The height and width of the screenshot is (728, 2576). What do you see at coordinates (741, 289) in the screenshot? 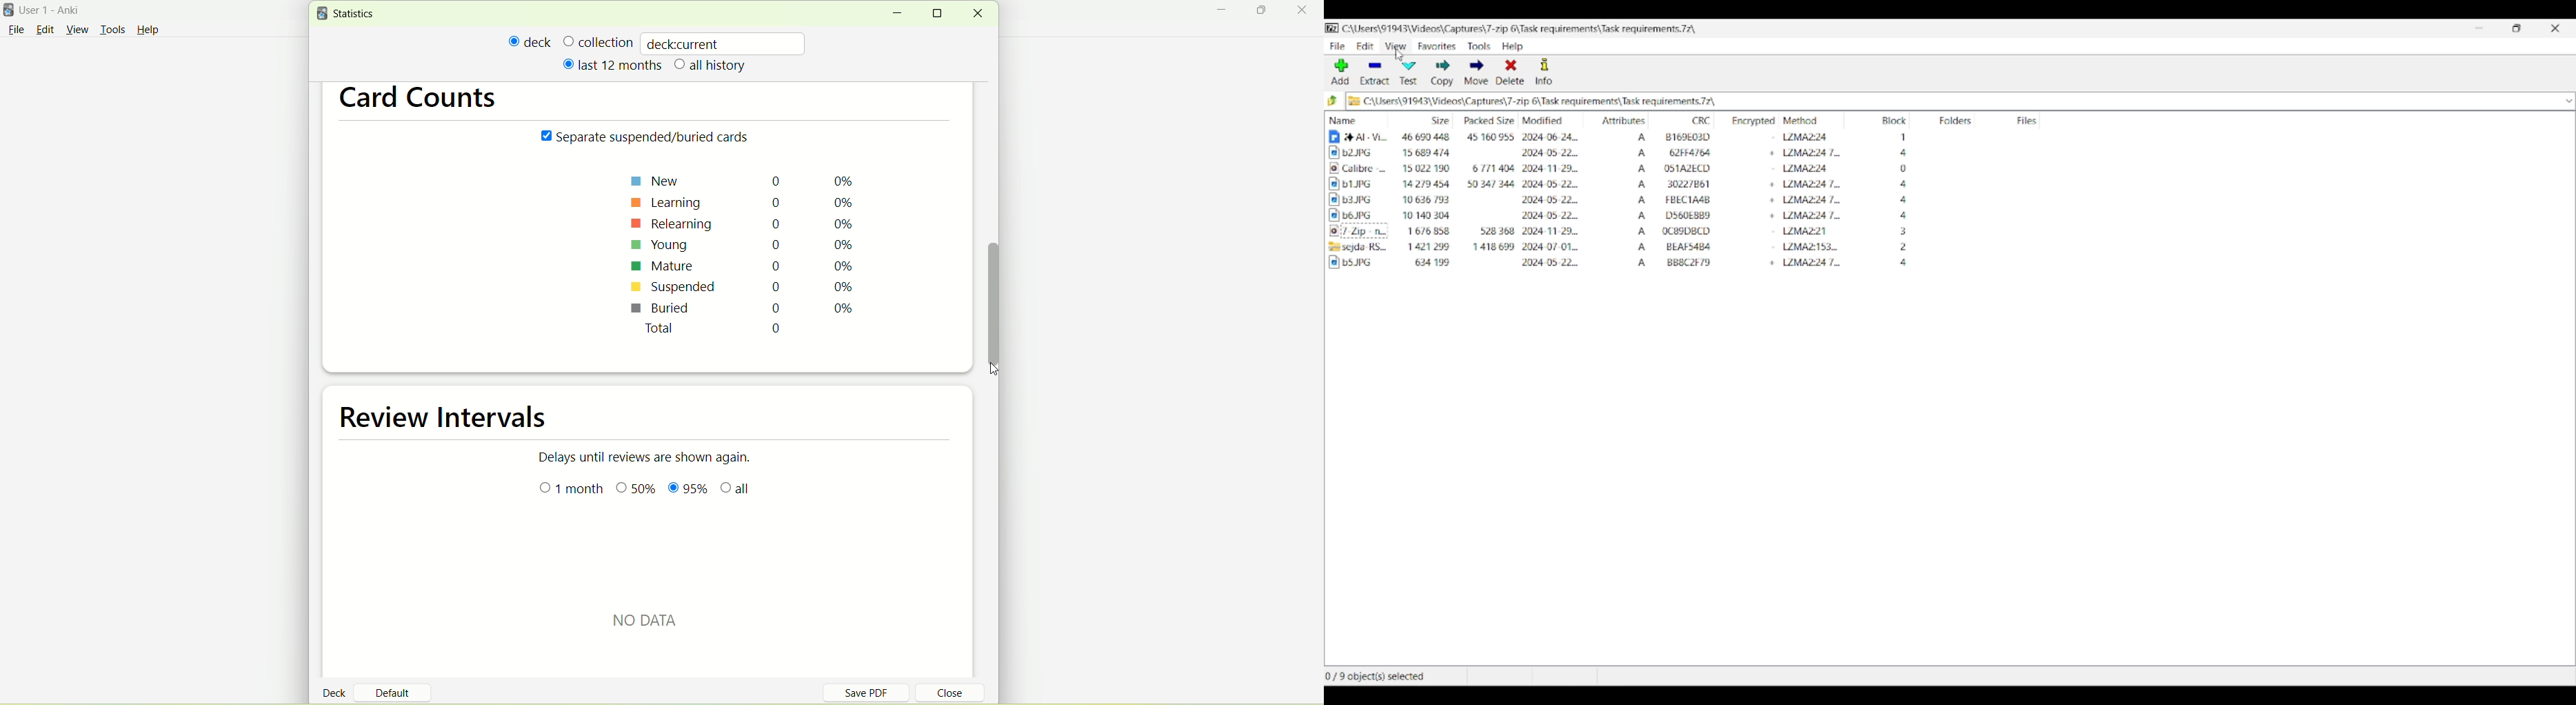
I see `suspended 0 0%` at bounding box center [741, 289].